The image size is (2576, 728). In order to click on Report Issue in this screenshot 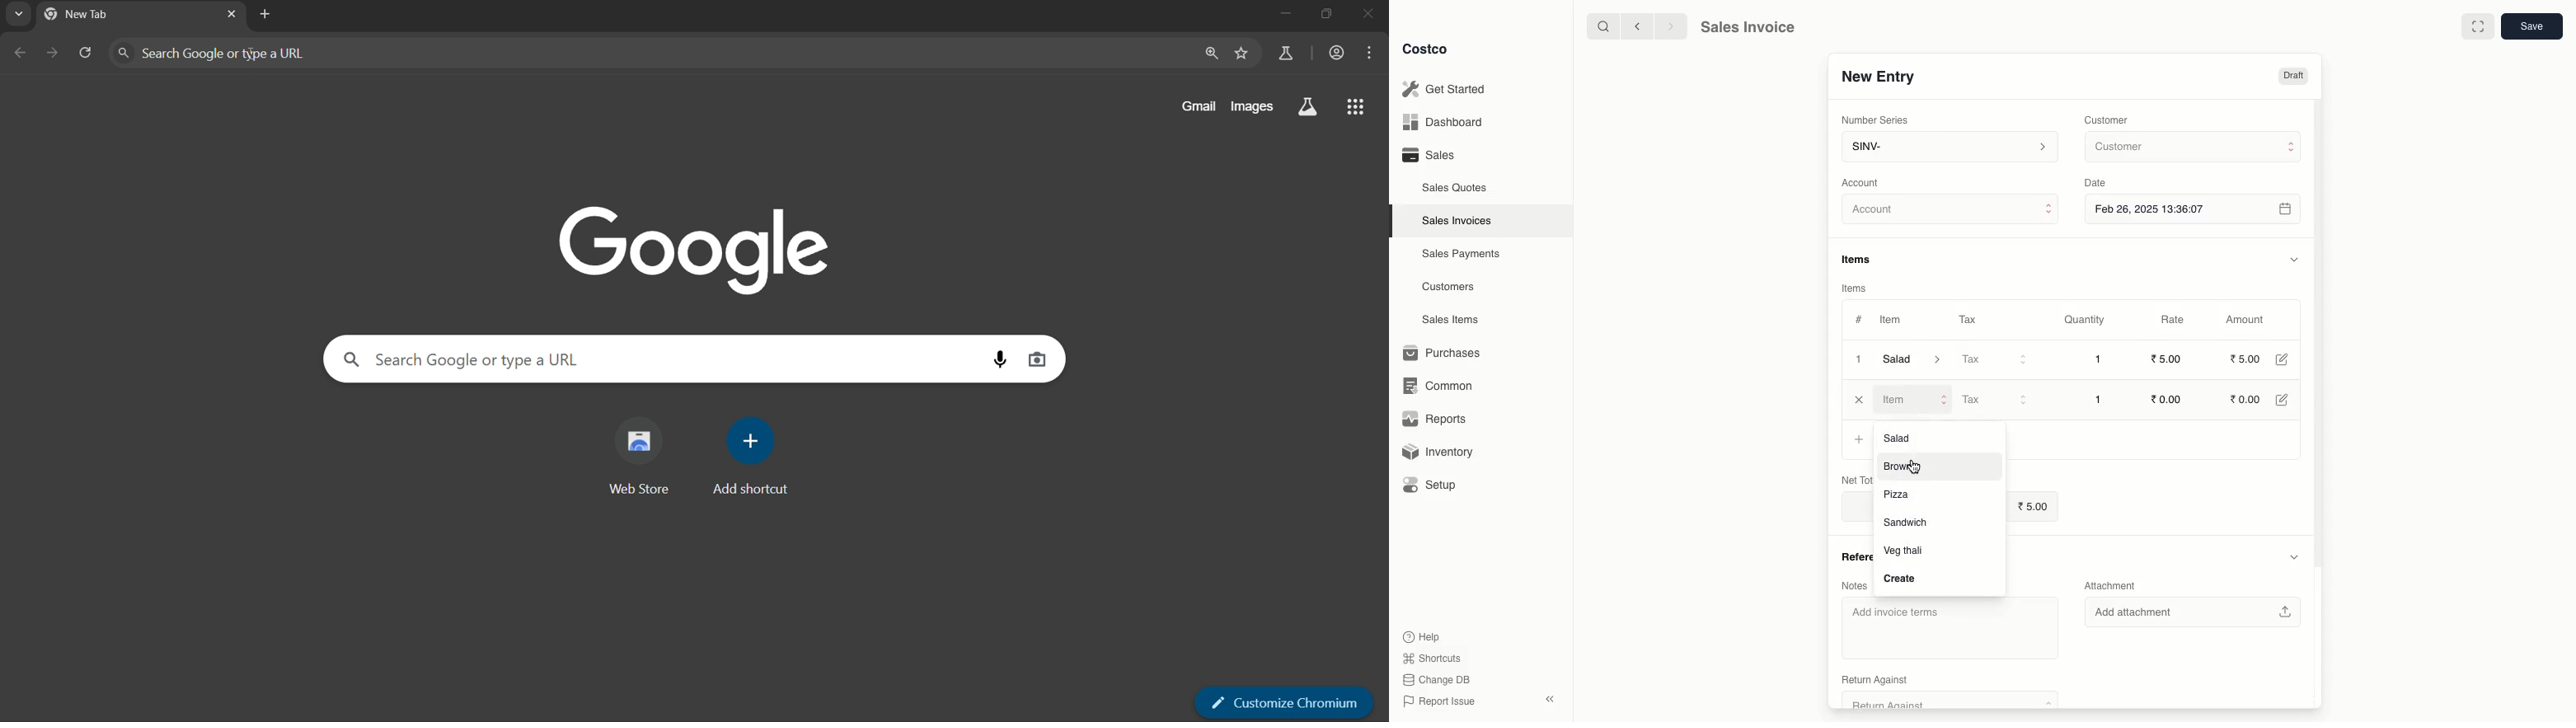, I will do `click(1436, 701)`.